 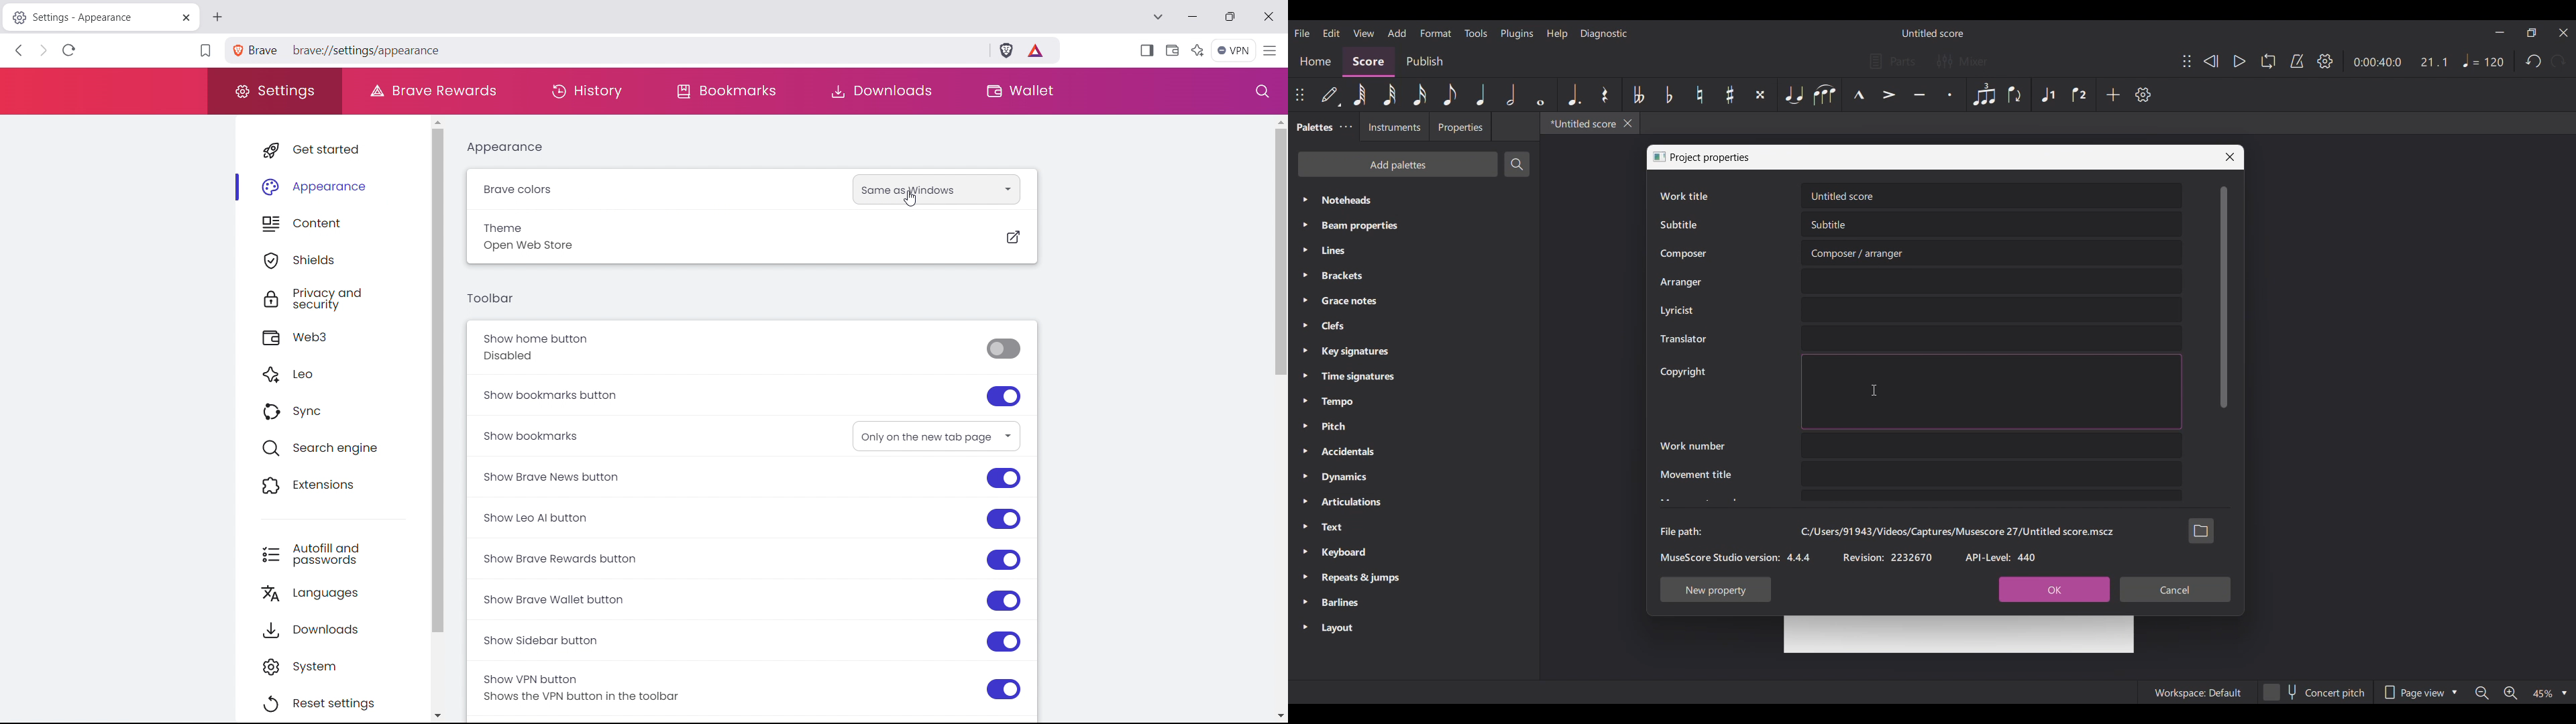 I want to click on Page view options, so click(x=2418, y=692).